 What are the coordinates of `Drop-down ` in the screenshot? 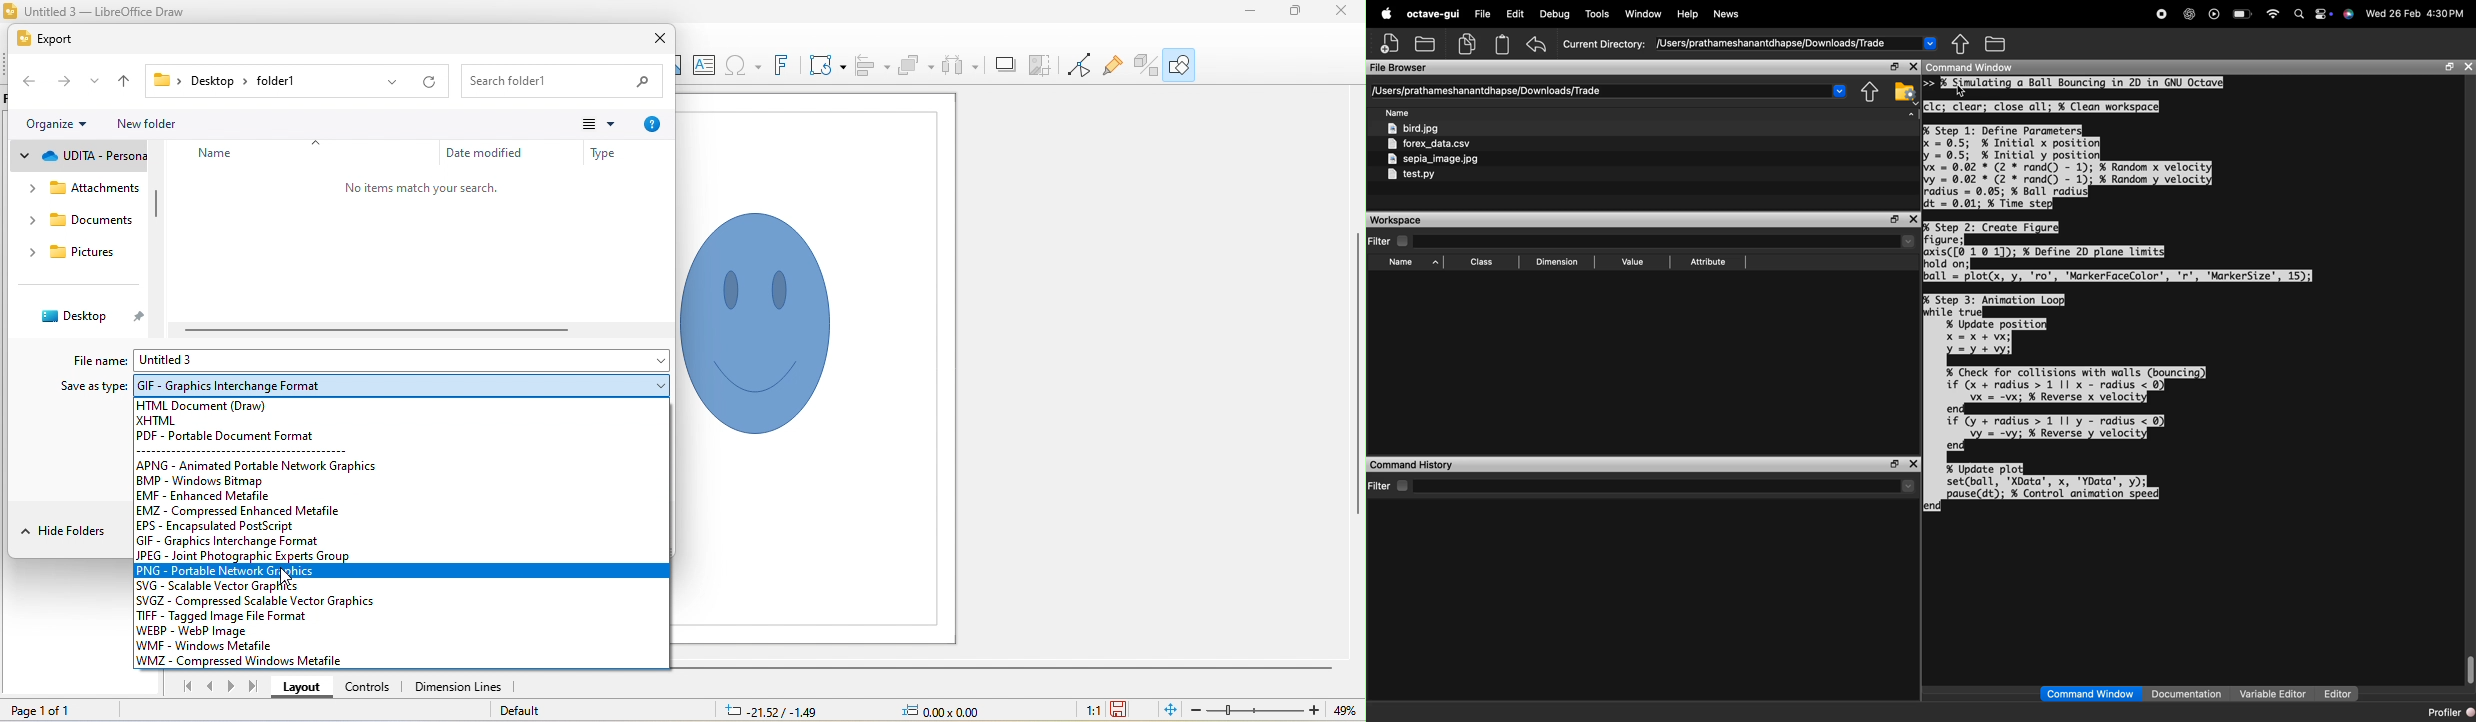 It's located at (1931, 42).